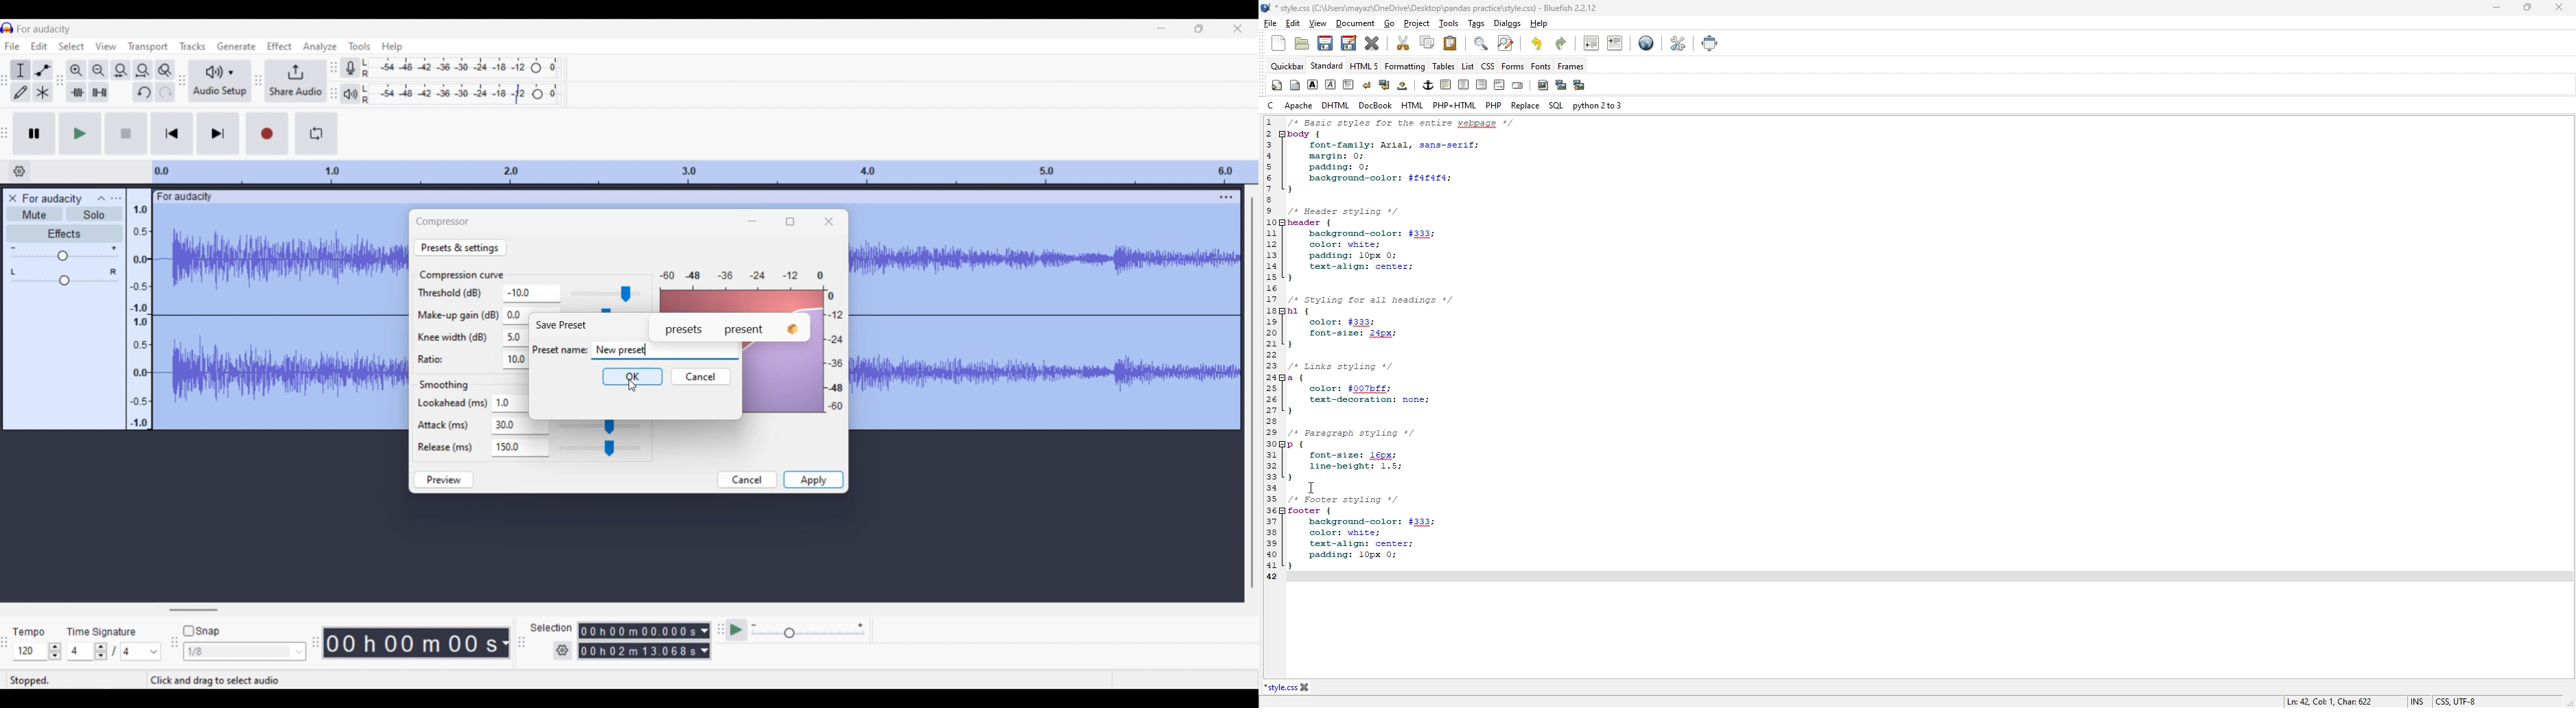  I want to click on File, so click(12, 46).